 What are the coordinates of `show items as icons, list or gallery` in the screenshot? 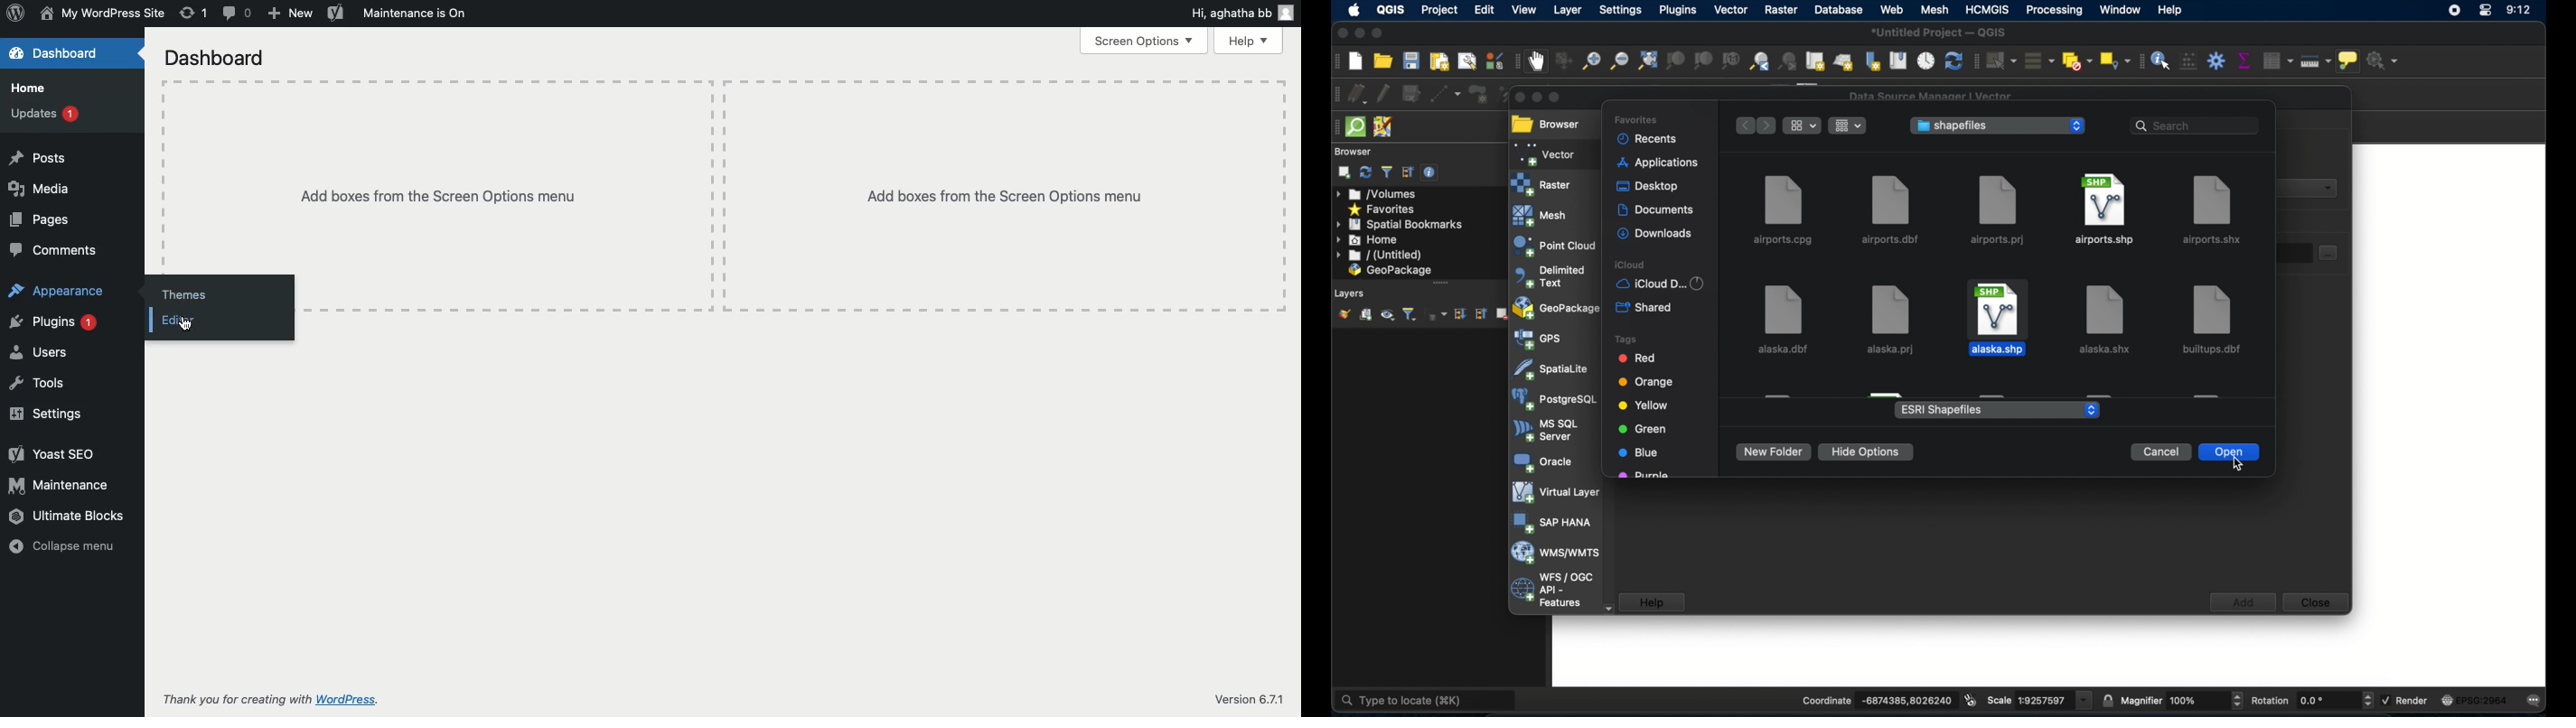 It's located at (1801, 125).